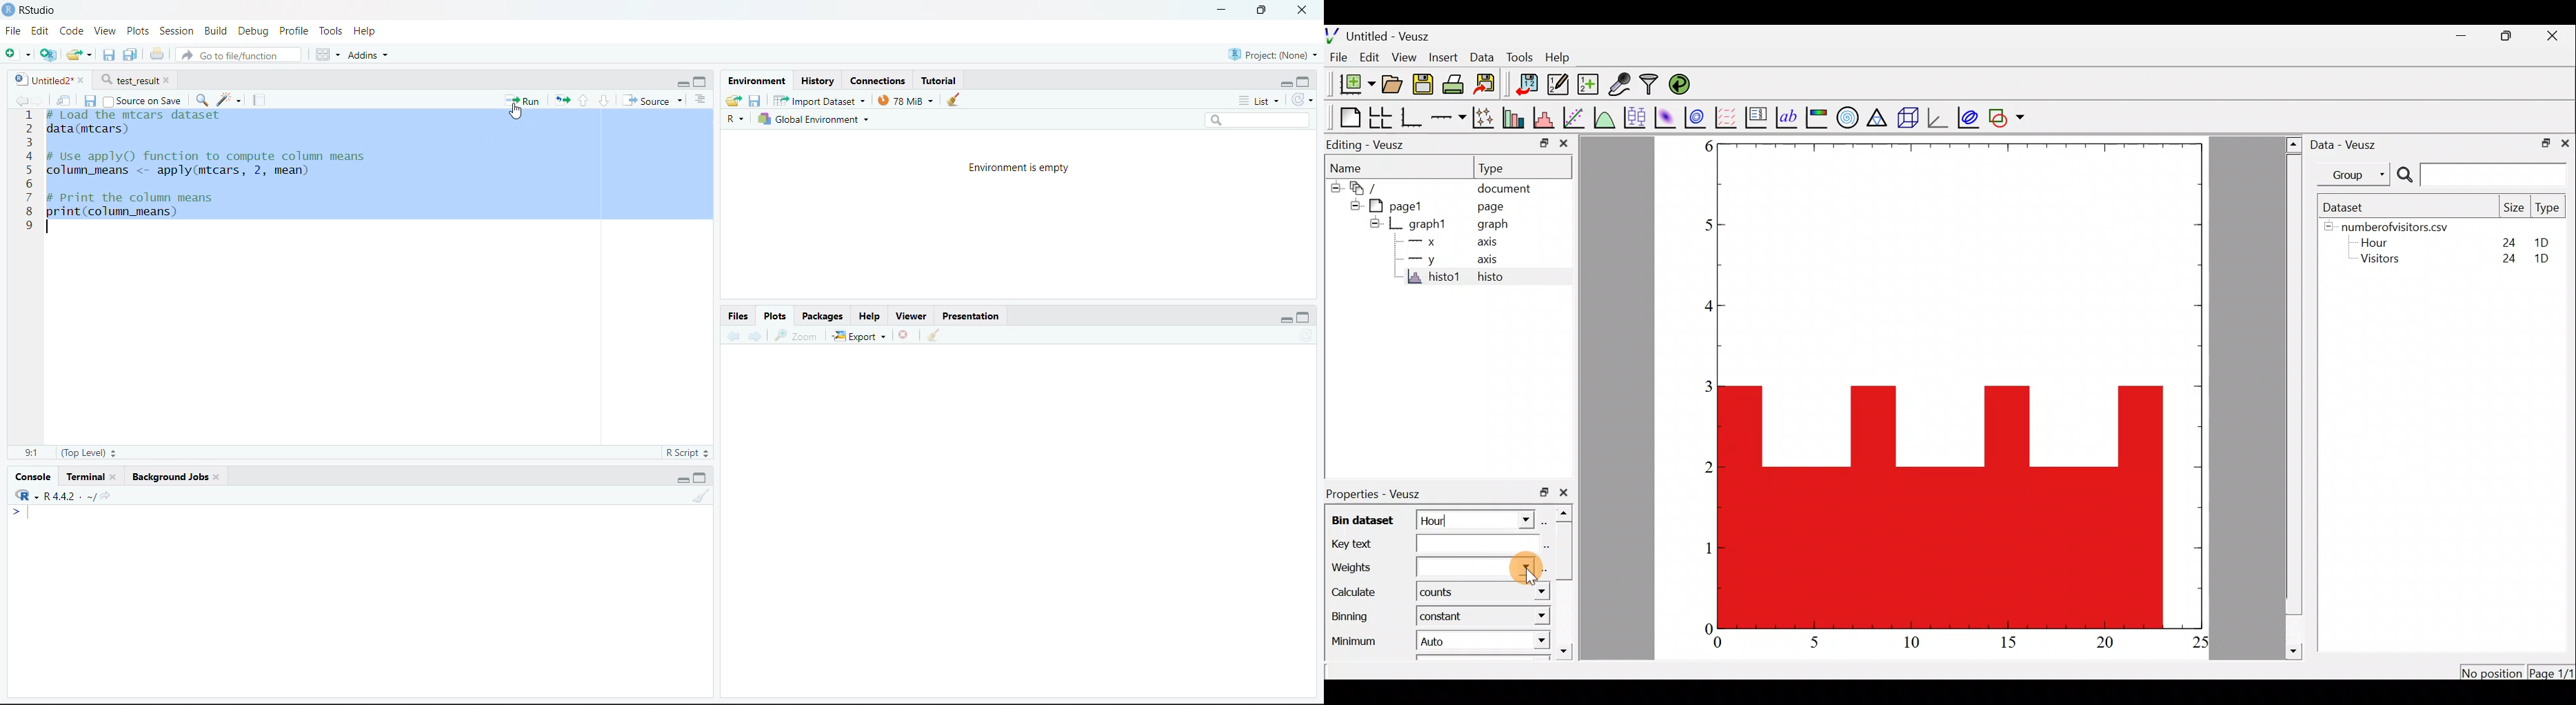  Describe the element at coordinates (1637, 116) in the screenshot. I see `plot box plots` at that location.